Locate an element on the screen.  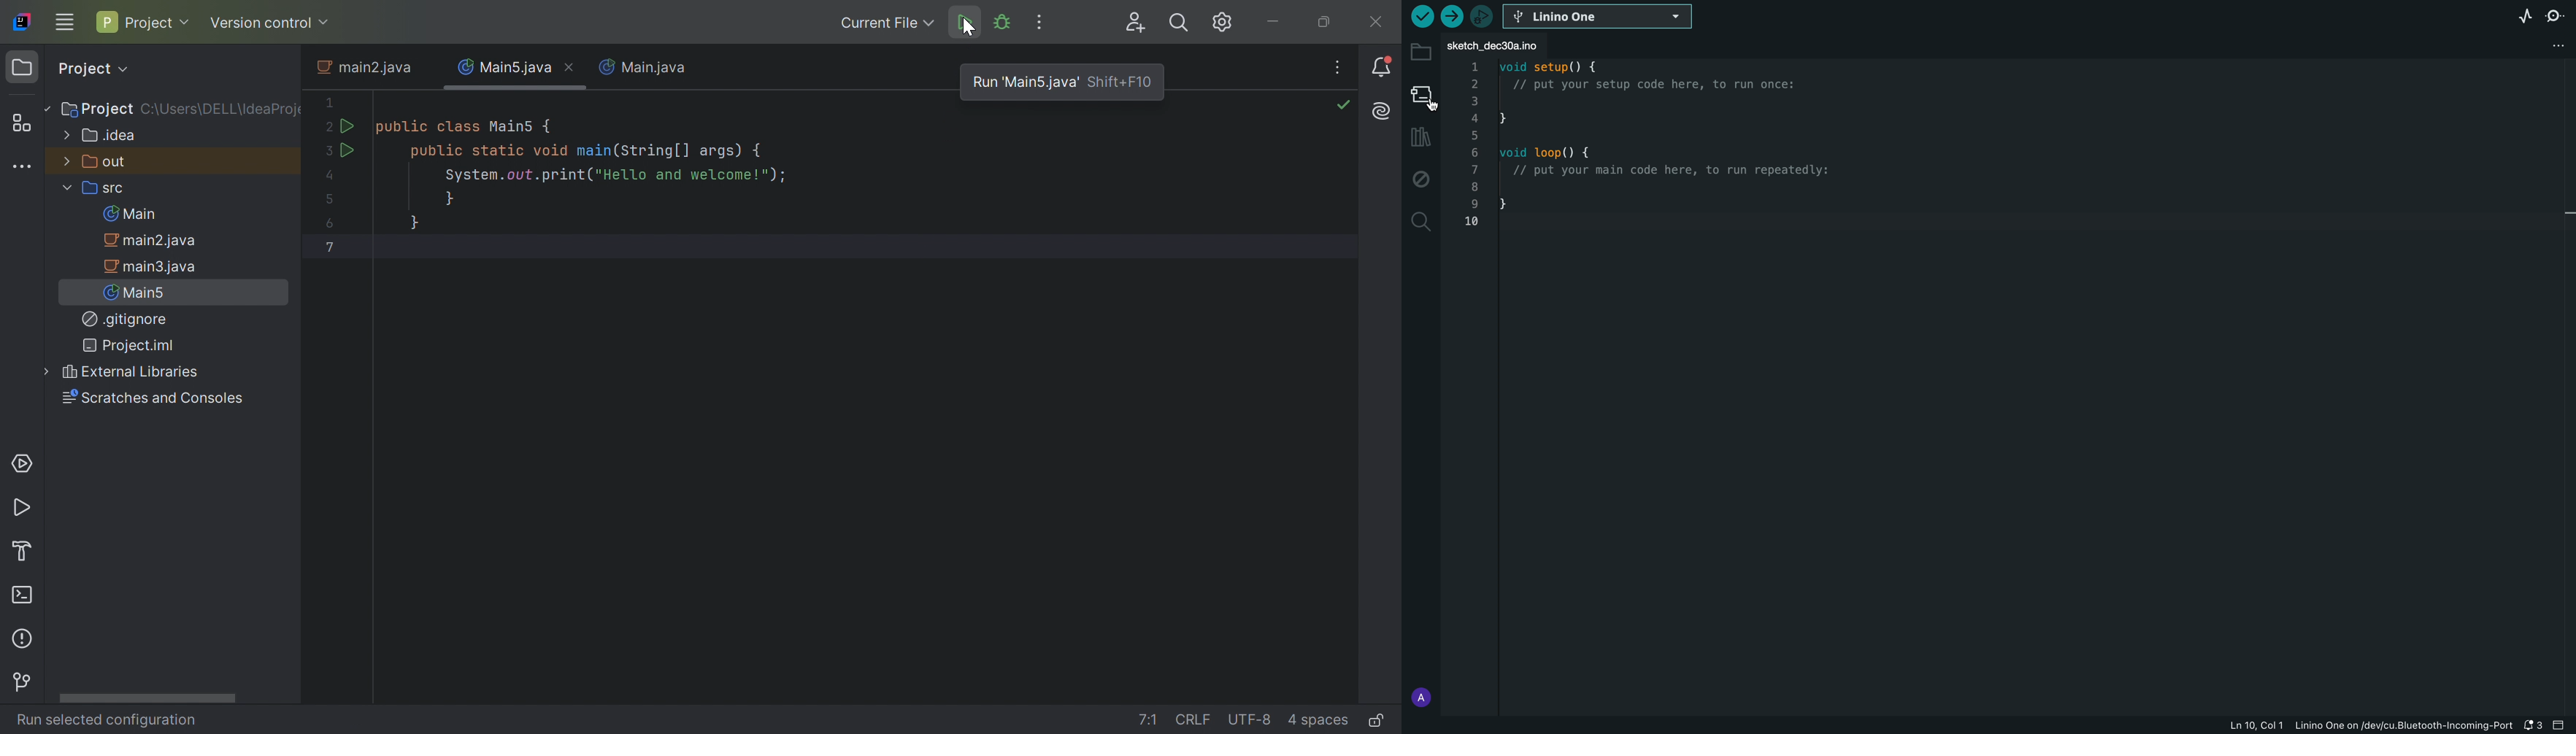
Debug is located at coordinates (1003, 24).